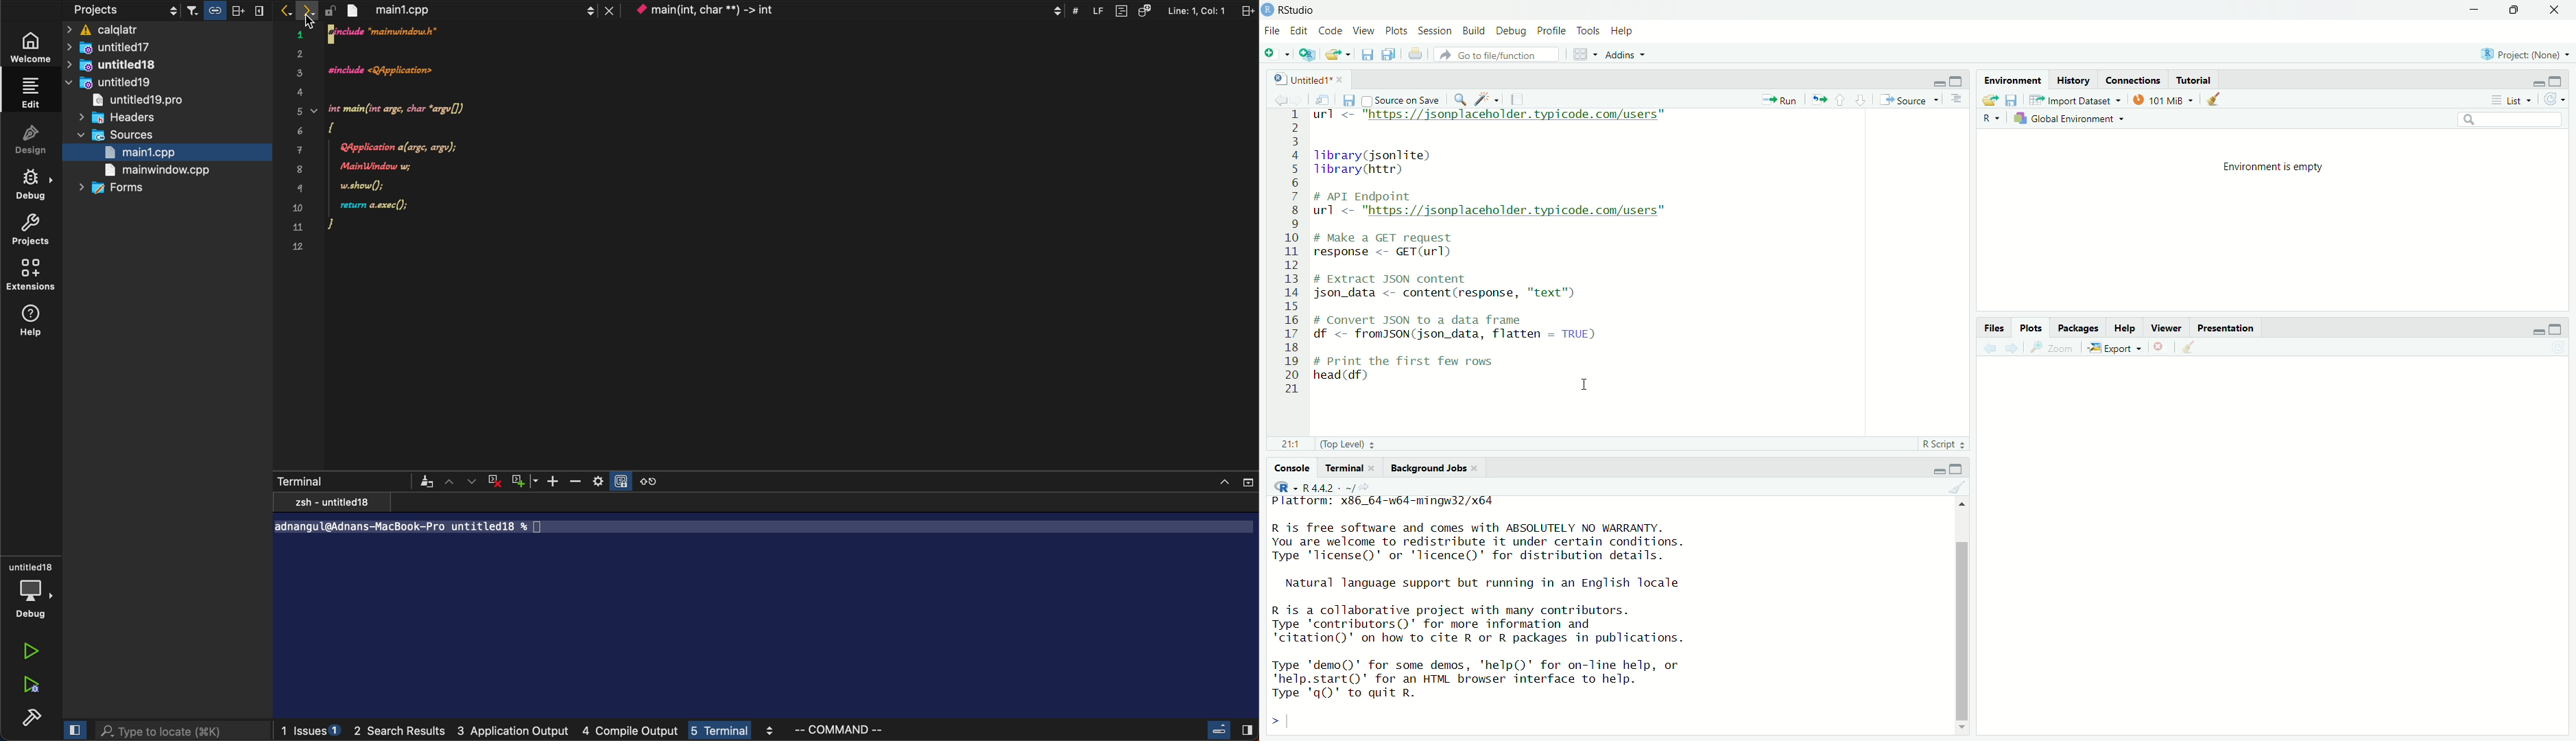  Describe the element at coordinates (2011, 100) in the screenshot. I see `Save` at that location.